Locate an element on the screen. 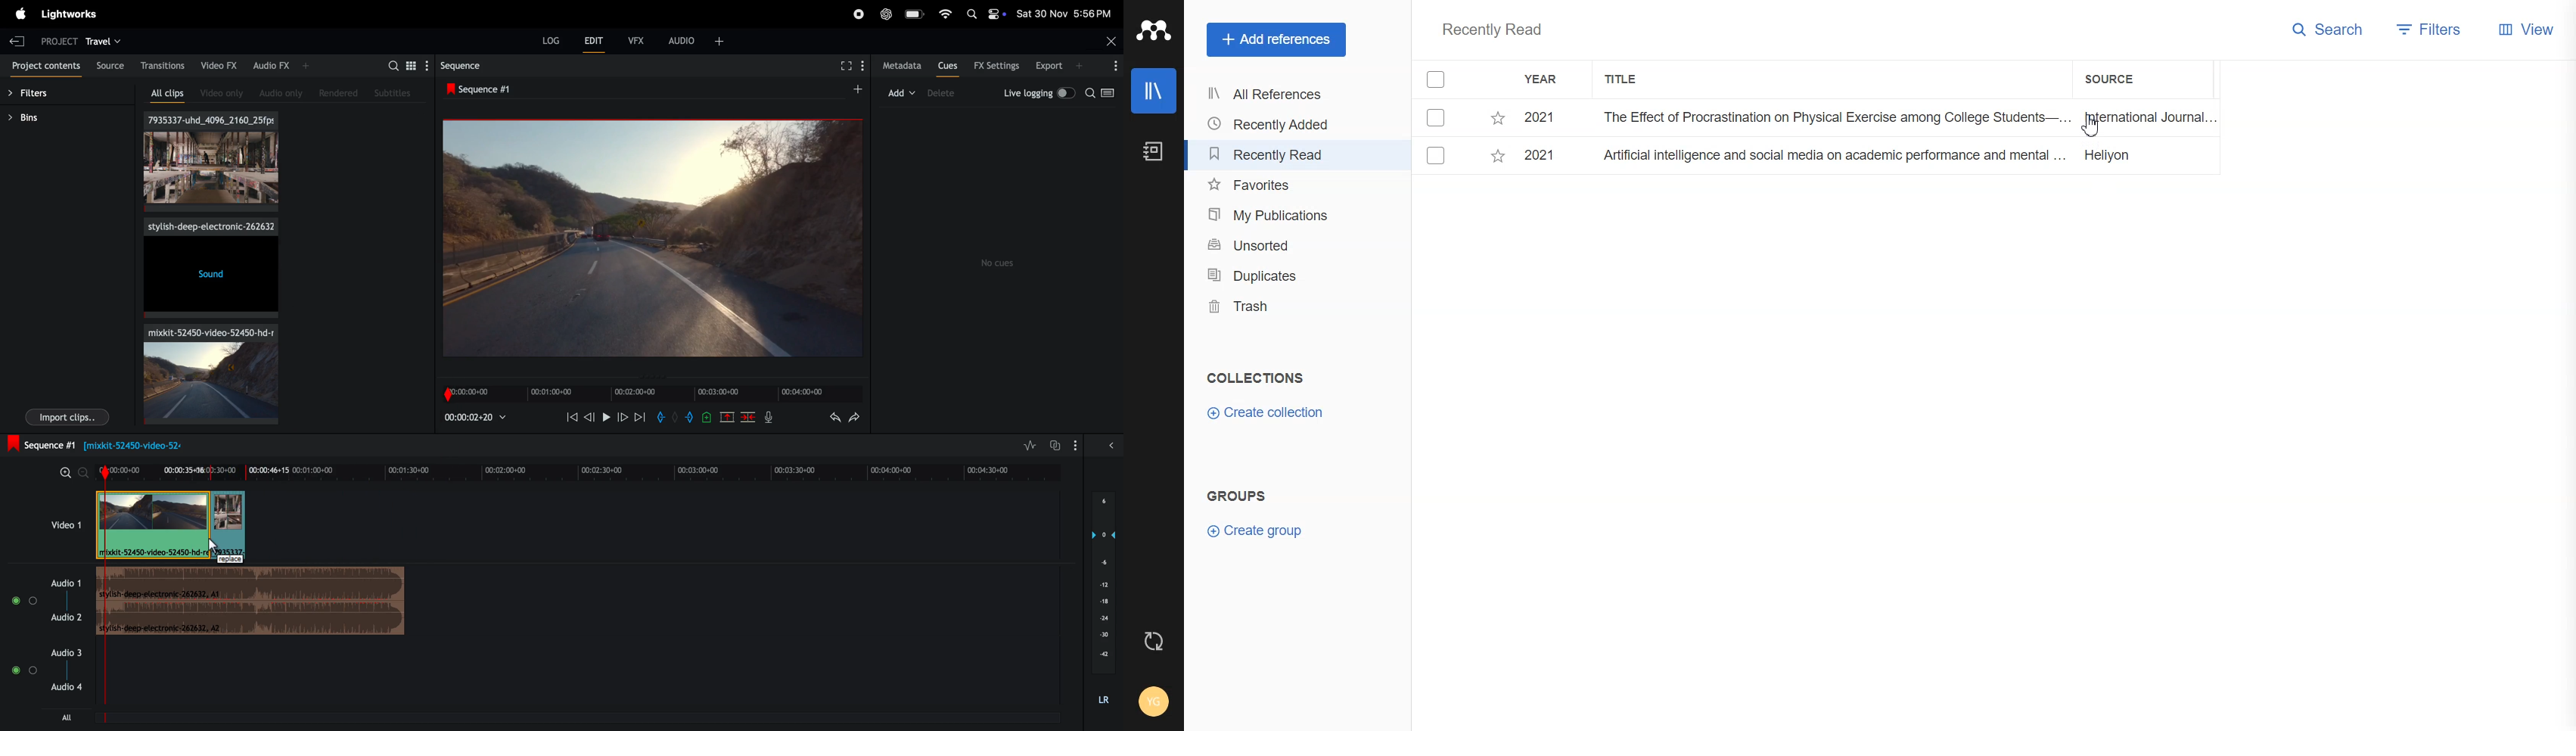 The height and width of the screenshot is (756, 2576). audip track is located at coordinates (253, 603).